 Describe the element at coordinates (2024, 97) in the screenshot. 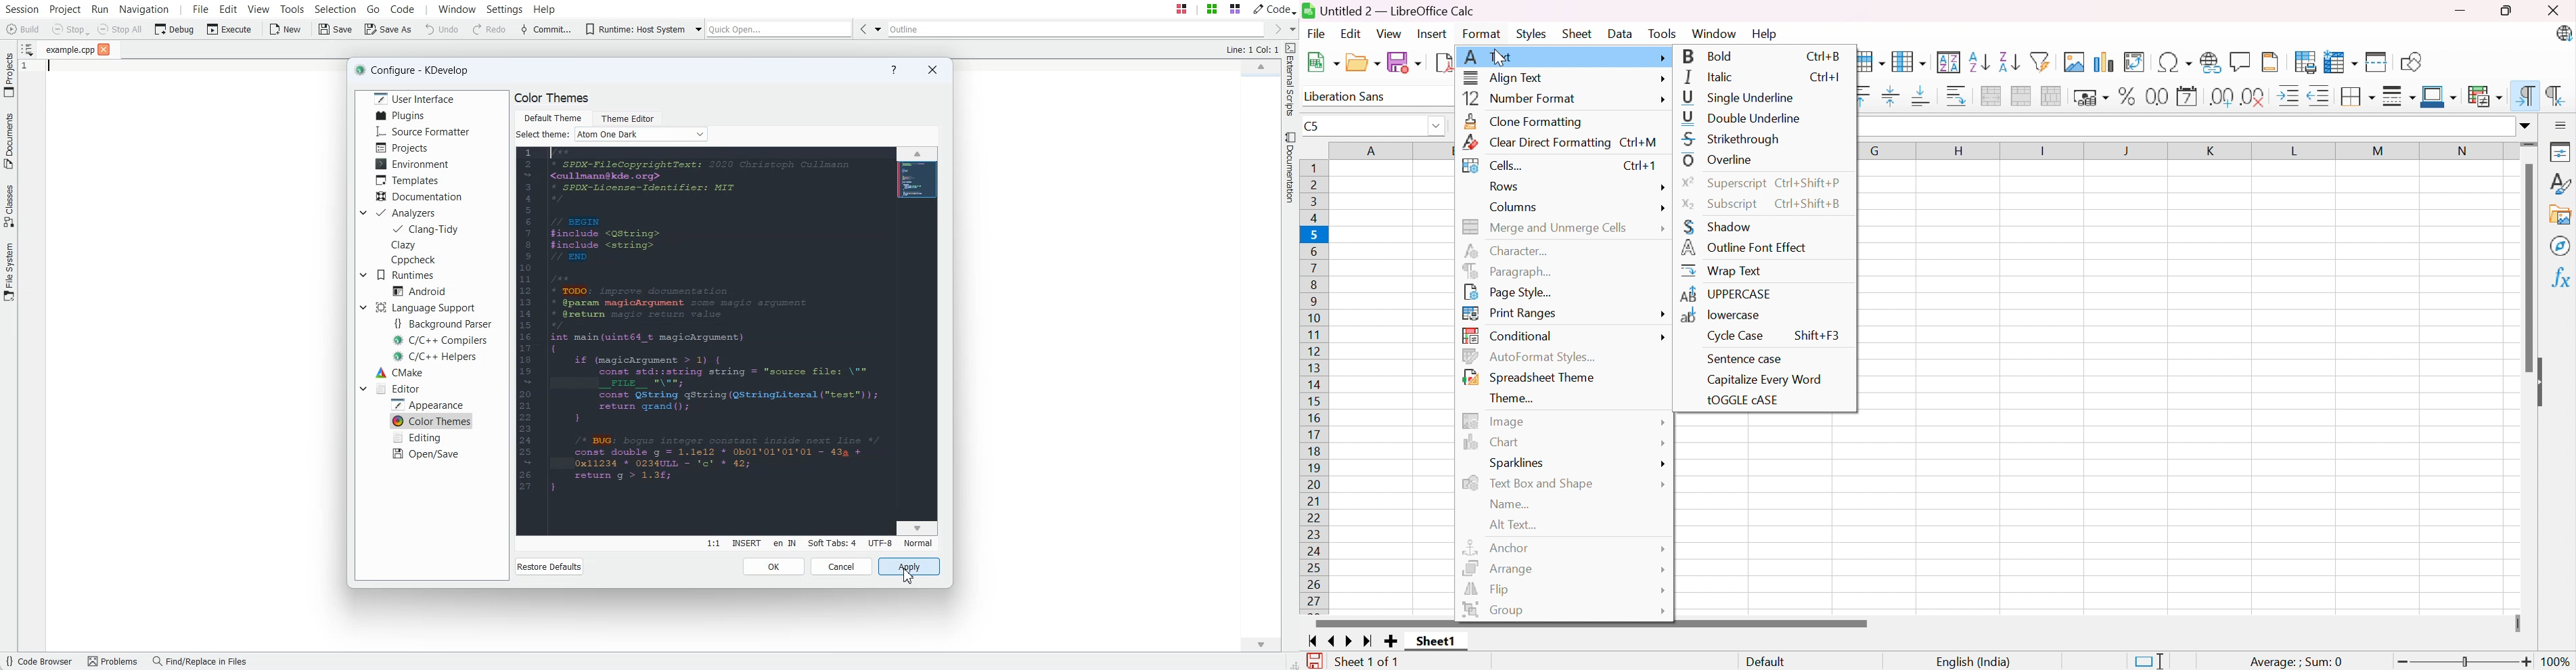

I see `Merge Cells` at that location.